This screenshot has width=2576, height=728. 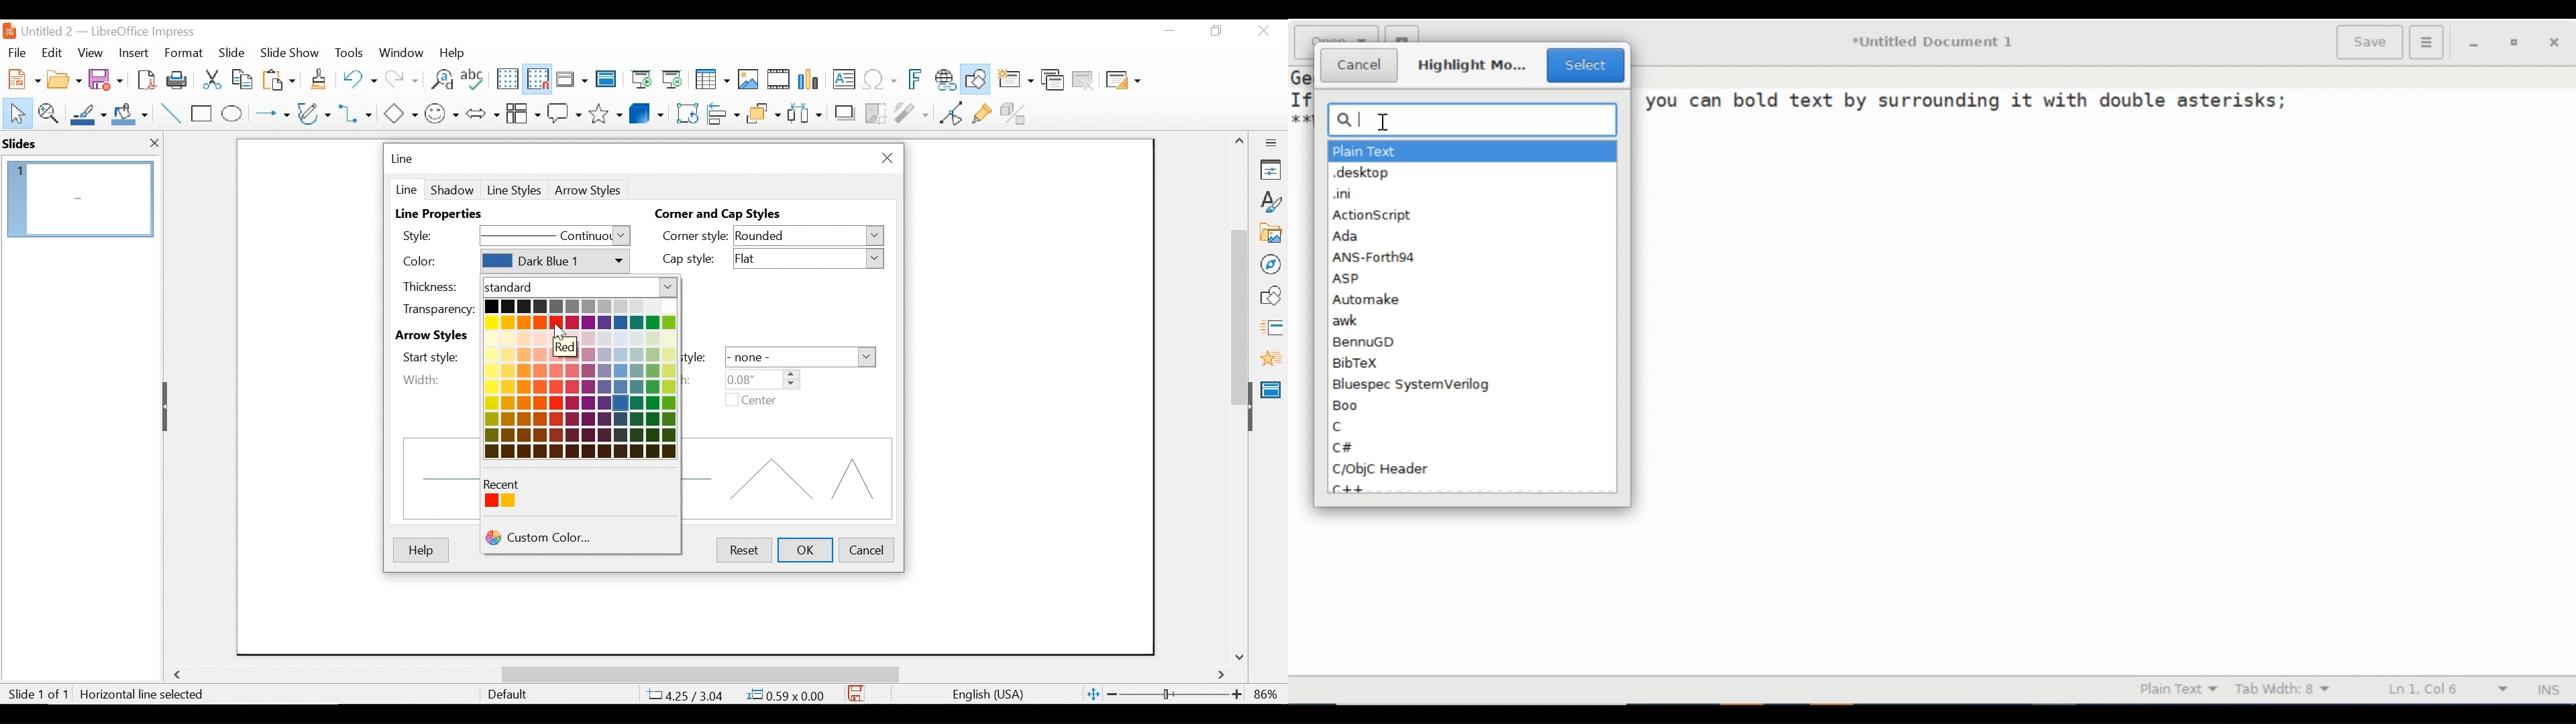 What do you see at coordinates (349, 52) in the screenshot?
I see `Tools` at bounding box center [349, 52].